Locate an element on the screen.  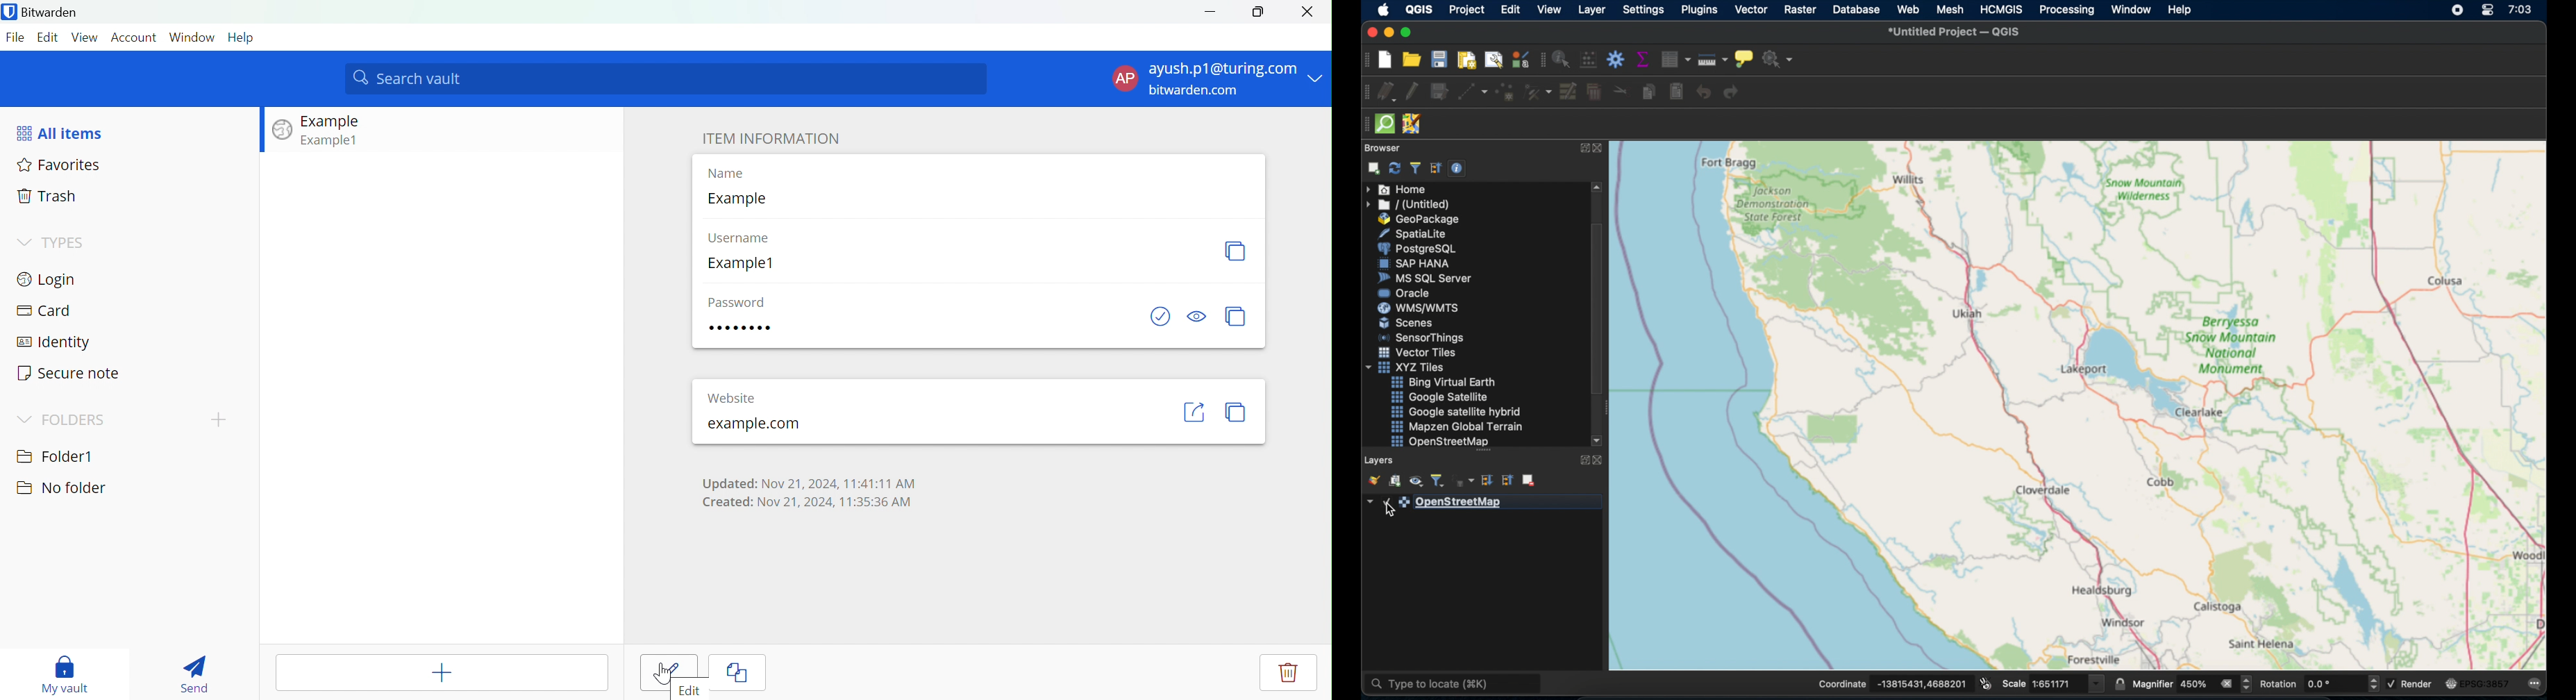
Website is located at coordinates (732, 399).